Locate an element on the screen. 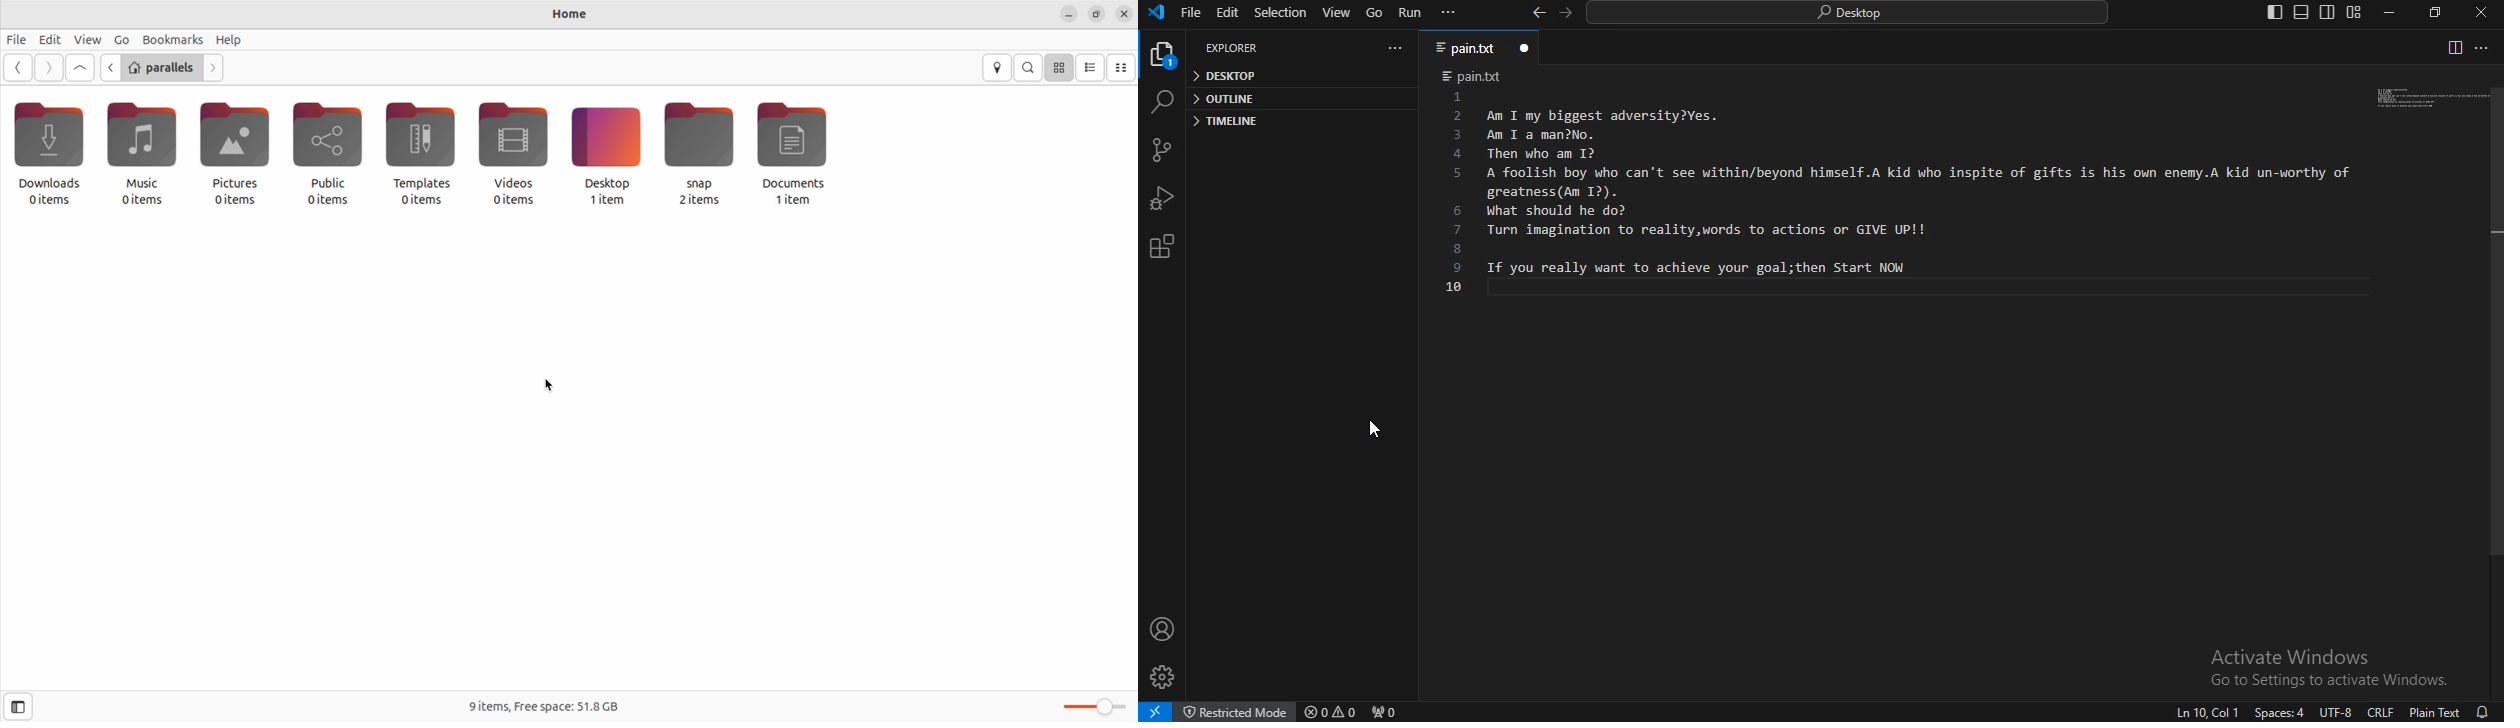 The height and width of the screenshot is (728, 2520). toggle primary side is located at coordinates (2277, 13).